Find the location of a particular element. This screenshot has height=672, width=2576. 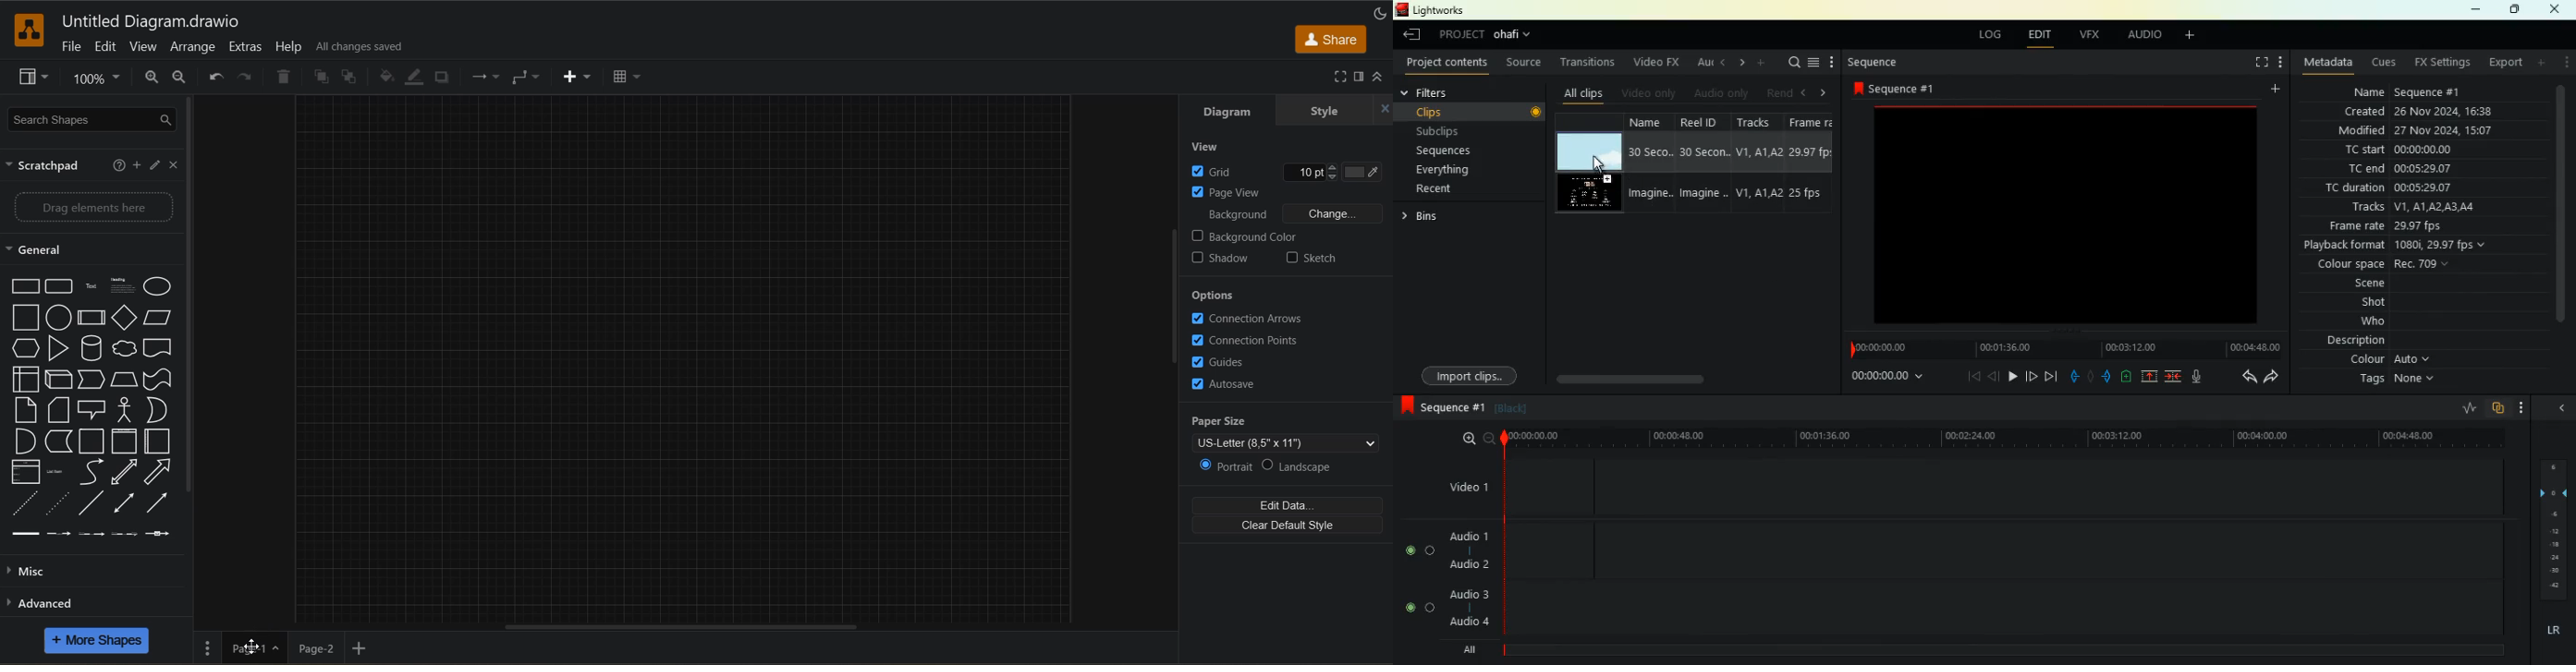

export is located at coordinates (2505, 63).